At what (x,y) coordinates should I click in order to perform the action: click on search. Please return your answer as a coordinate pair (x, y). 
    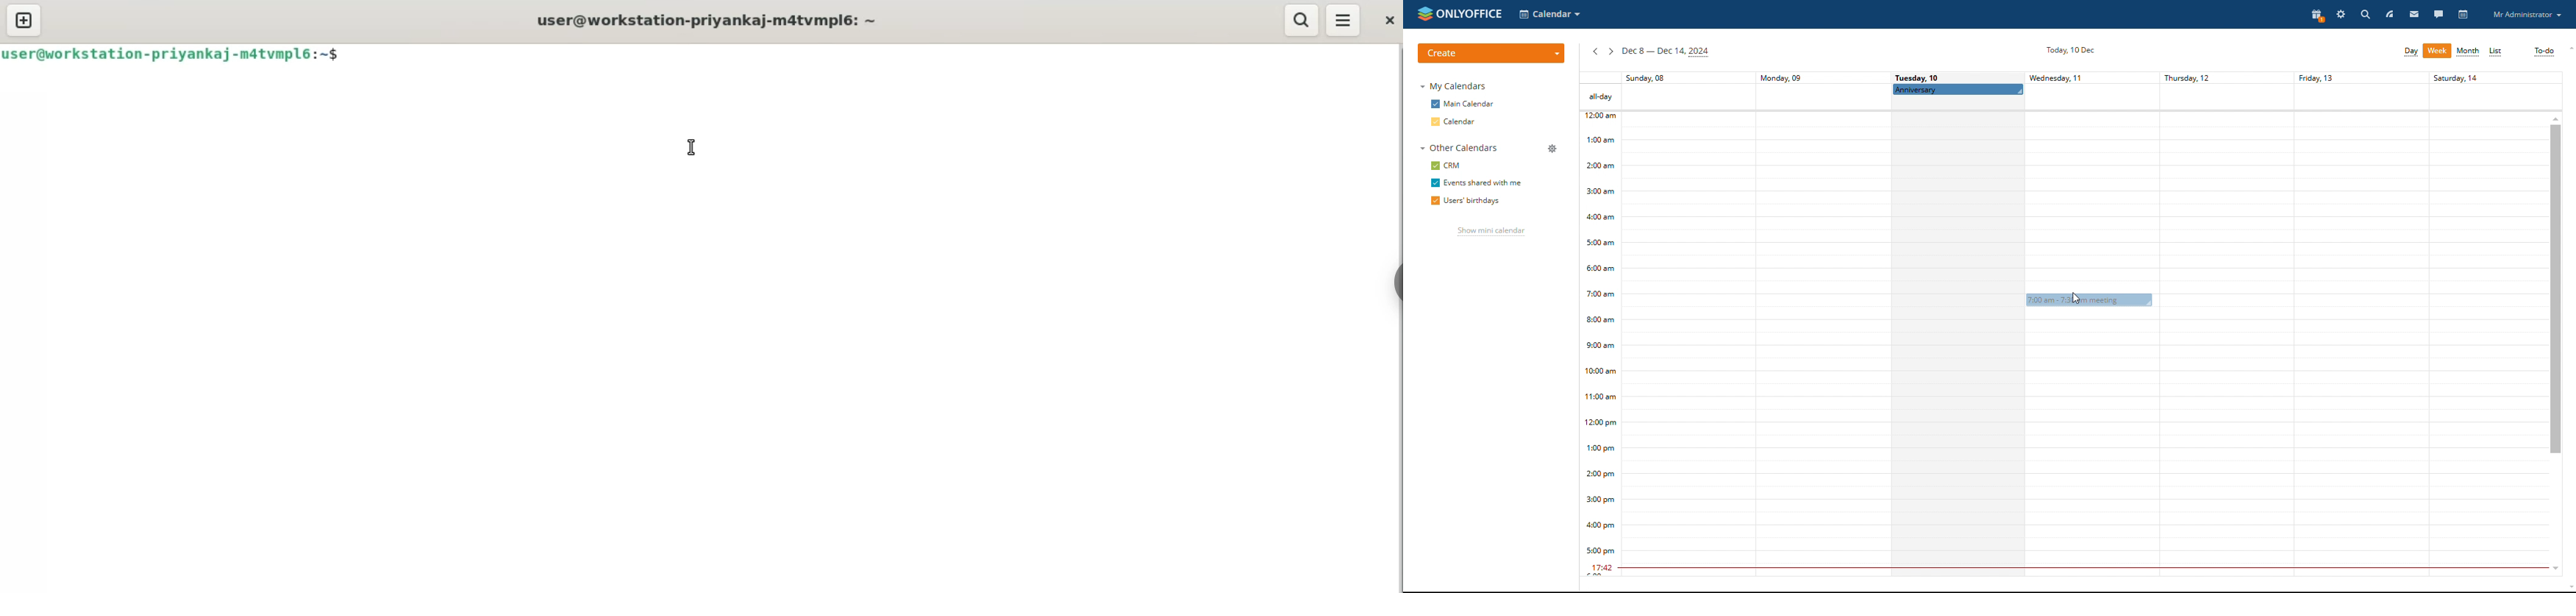
    Looking at the image, I should click on (1302, 20).